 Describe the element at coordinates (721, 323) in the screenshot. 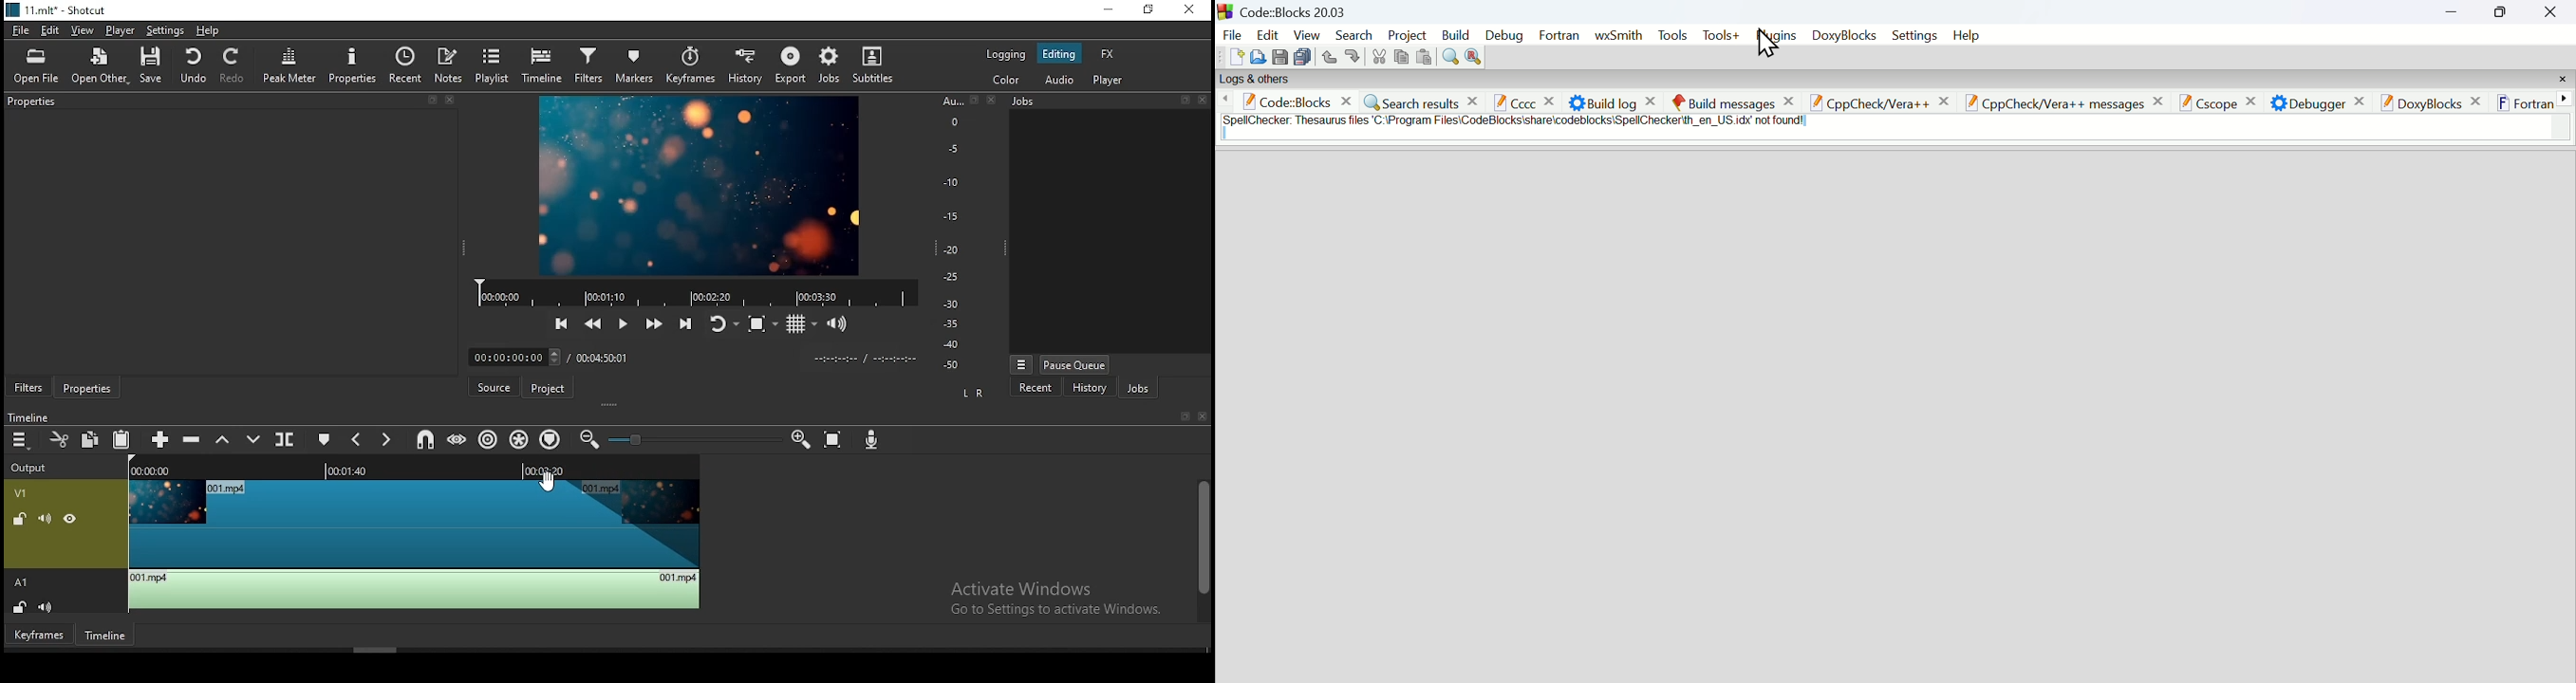

I see `toggle player after looping` at that location.